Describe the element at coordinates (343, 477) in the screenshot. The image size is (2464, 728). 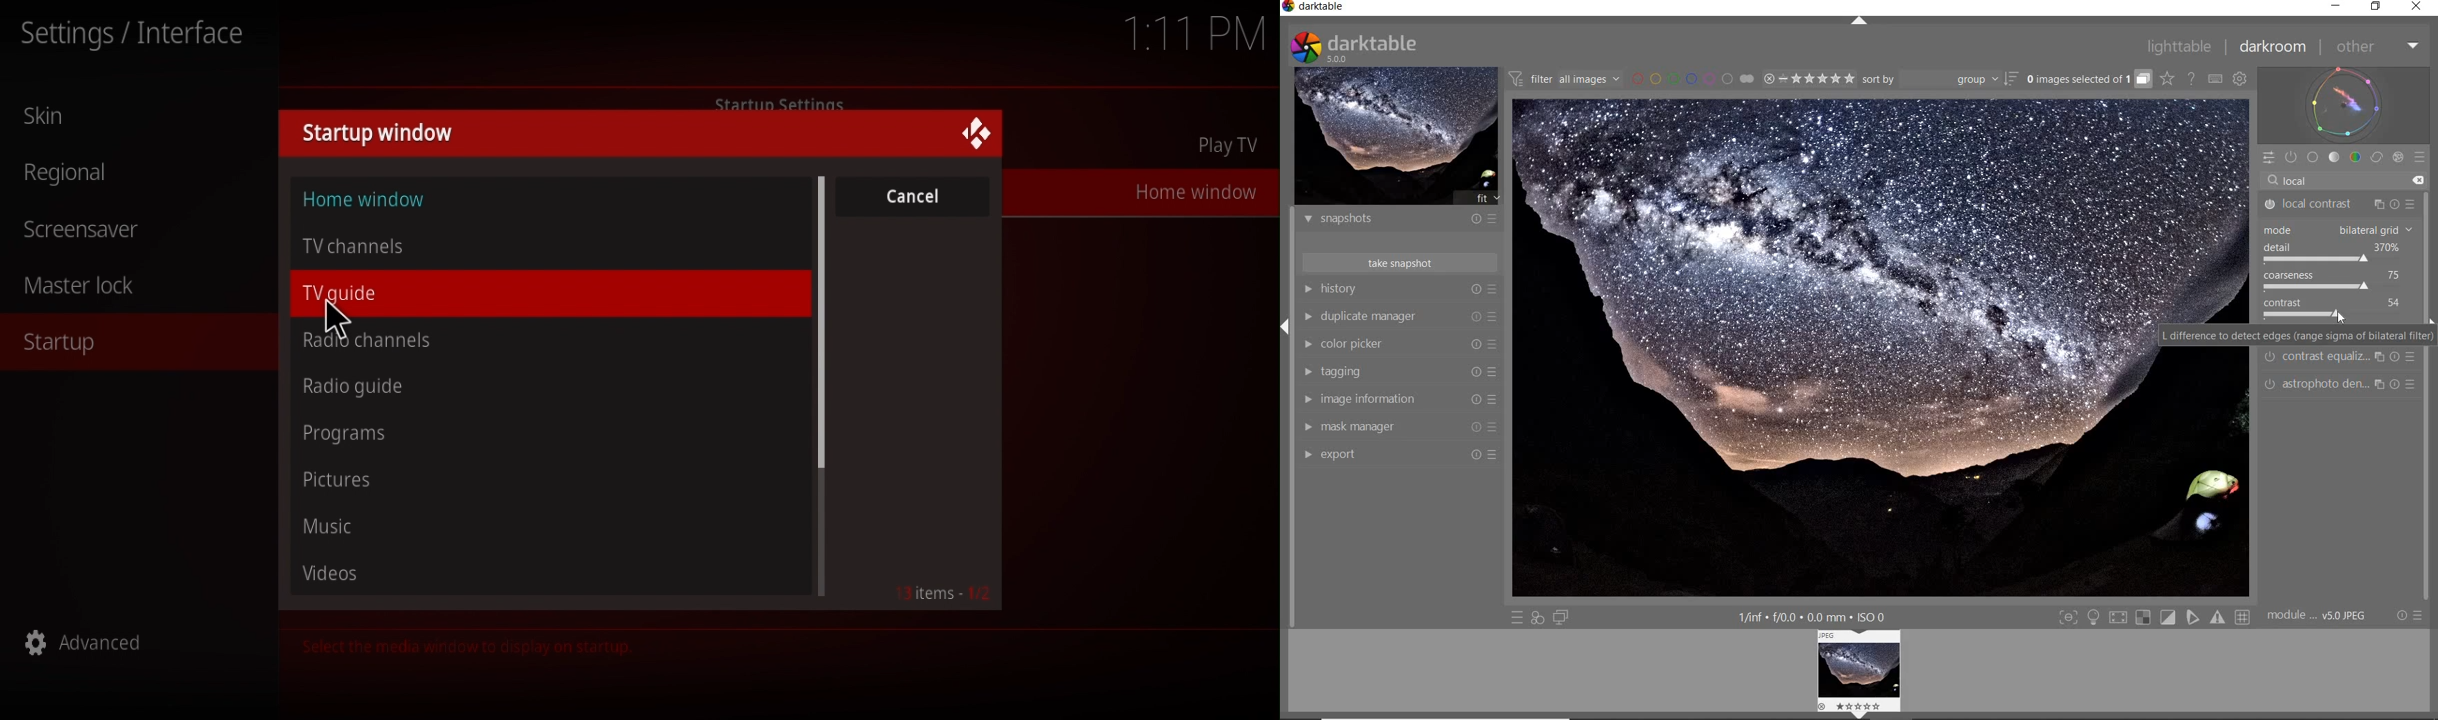
I see `pictures` at that location.